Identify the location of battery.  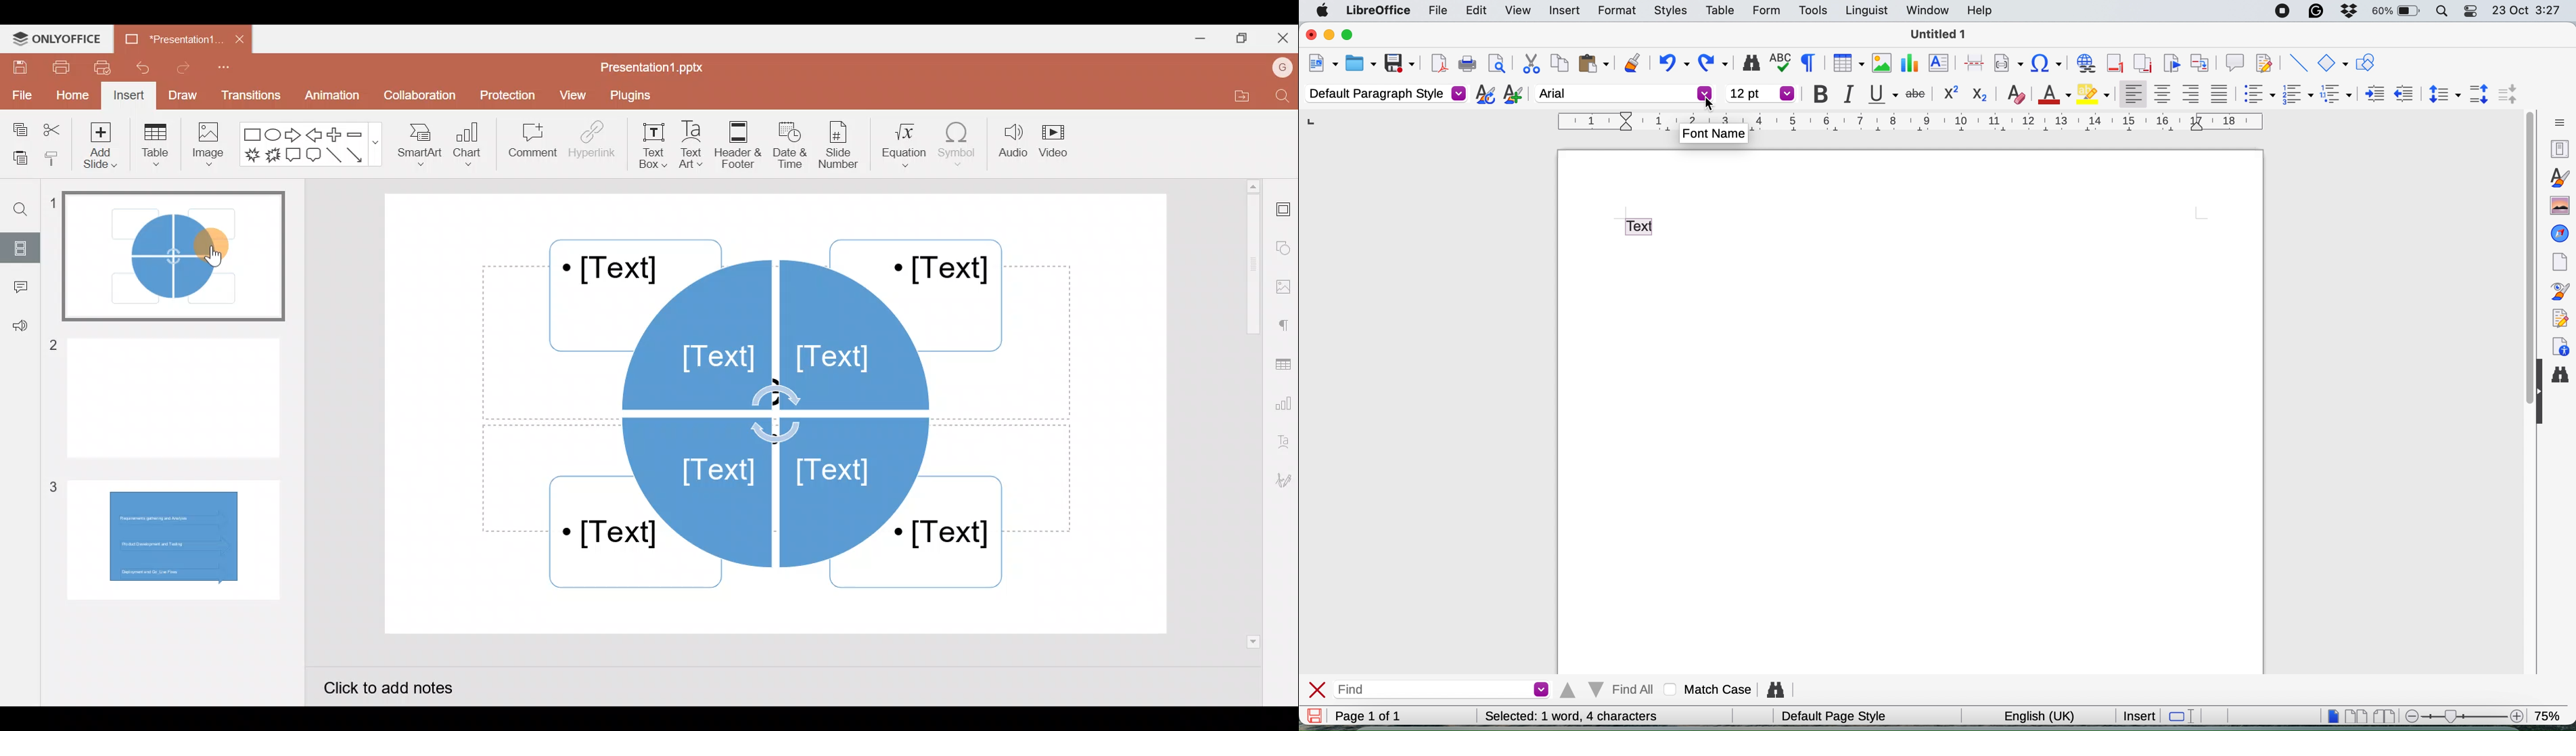
(2396, 12).